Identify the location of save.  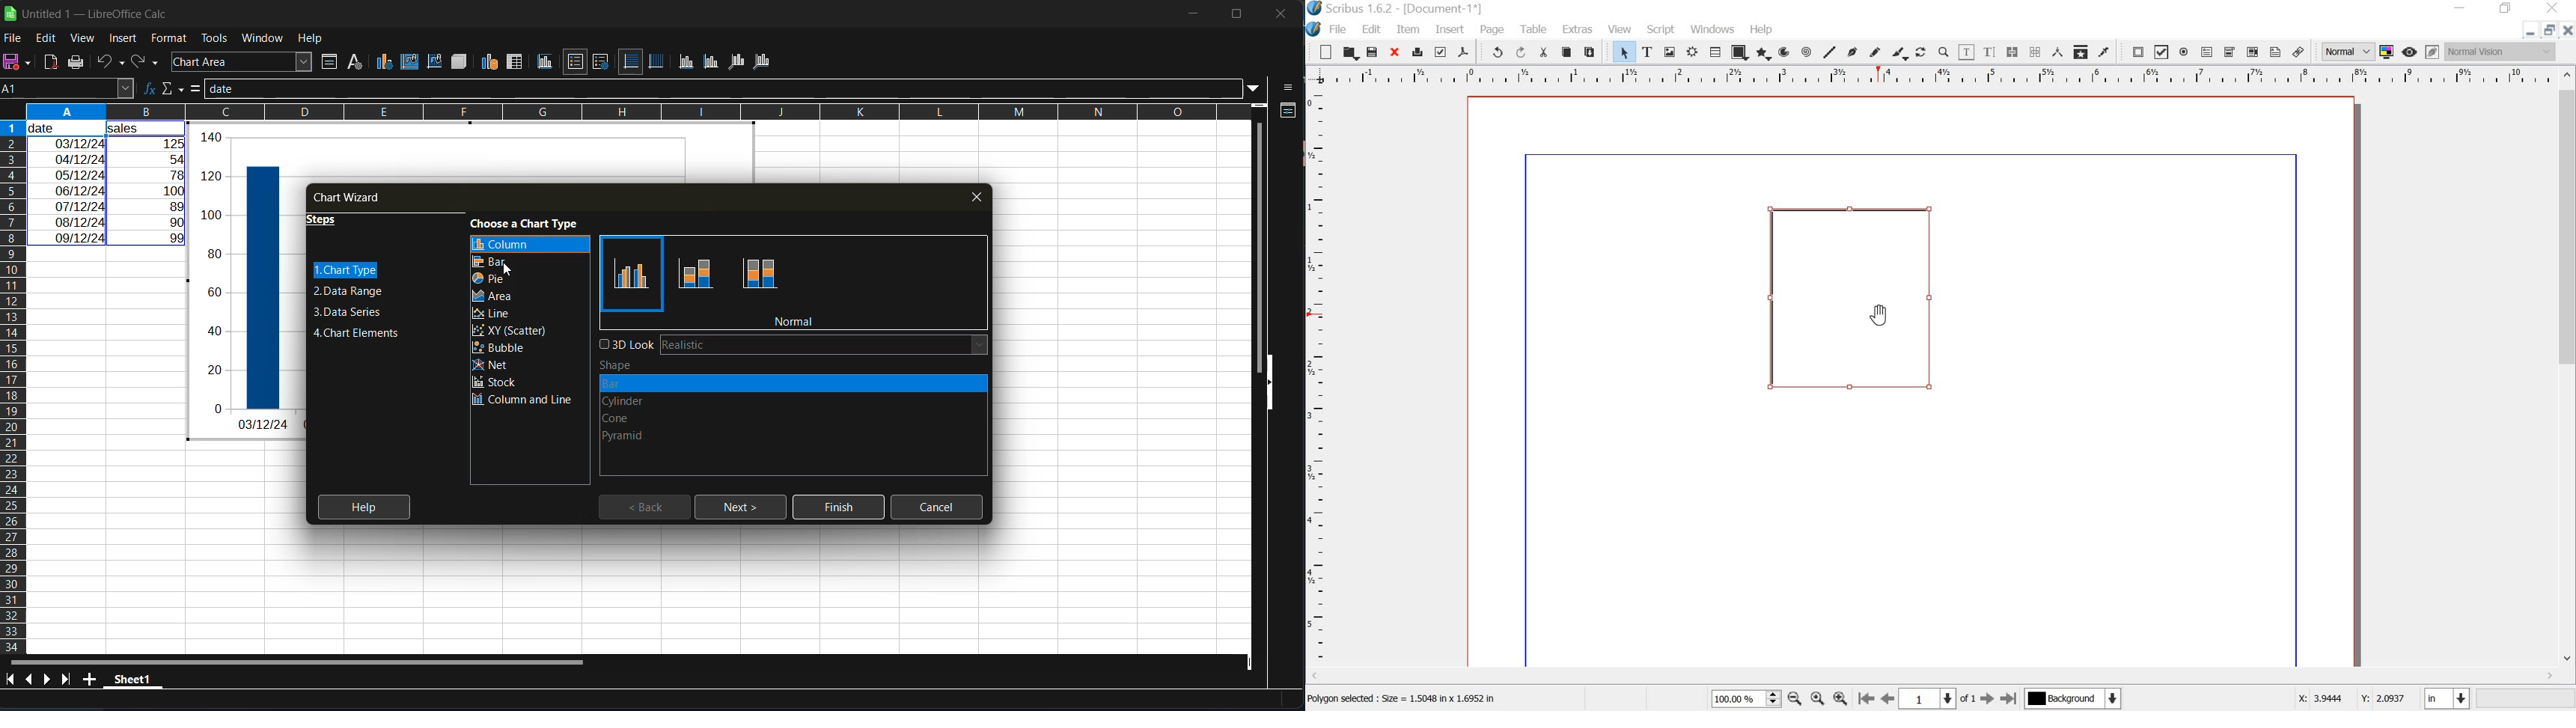
(1373, 52).